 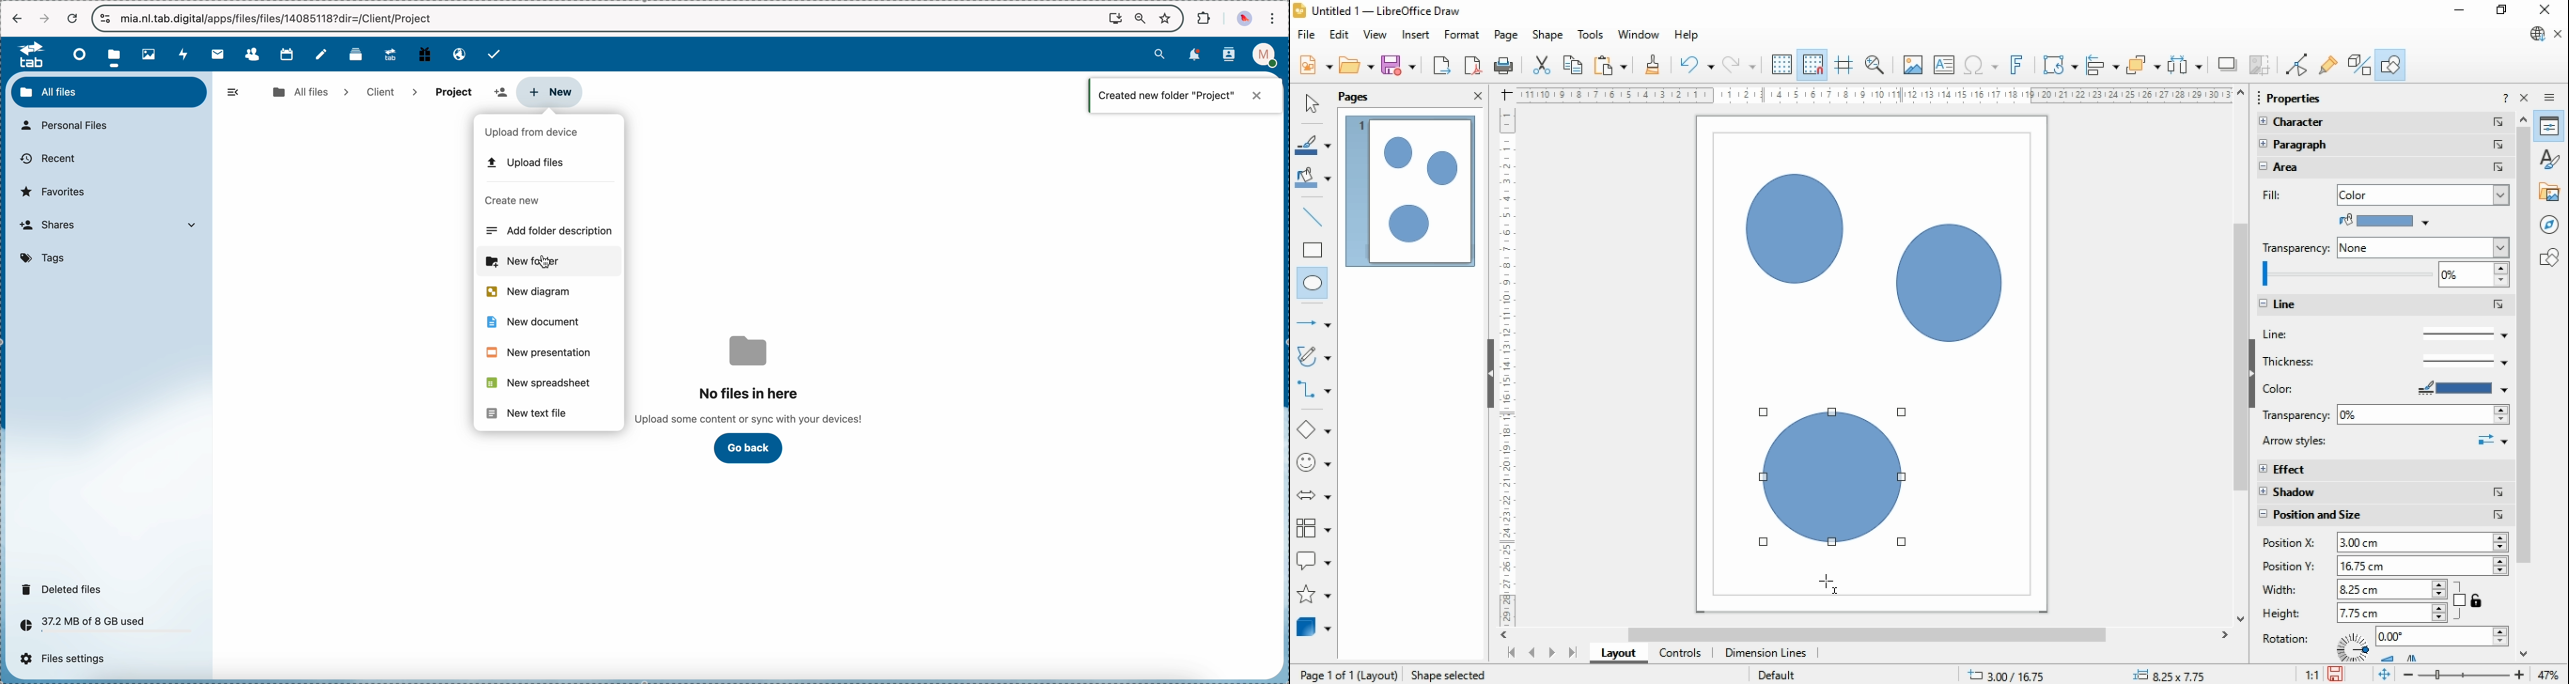 What do you see at coordinates (2319, 389) in the screenshot?
I see `color` at bounding box center [2319, 389].